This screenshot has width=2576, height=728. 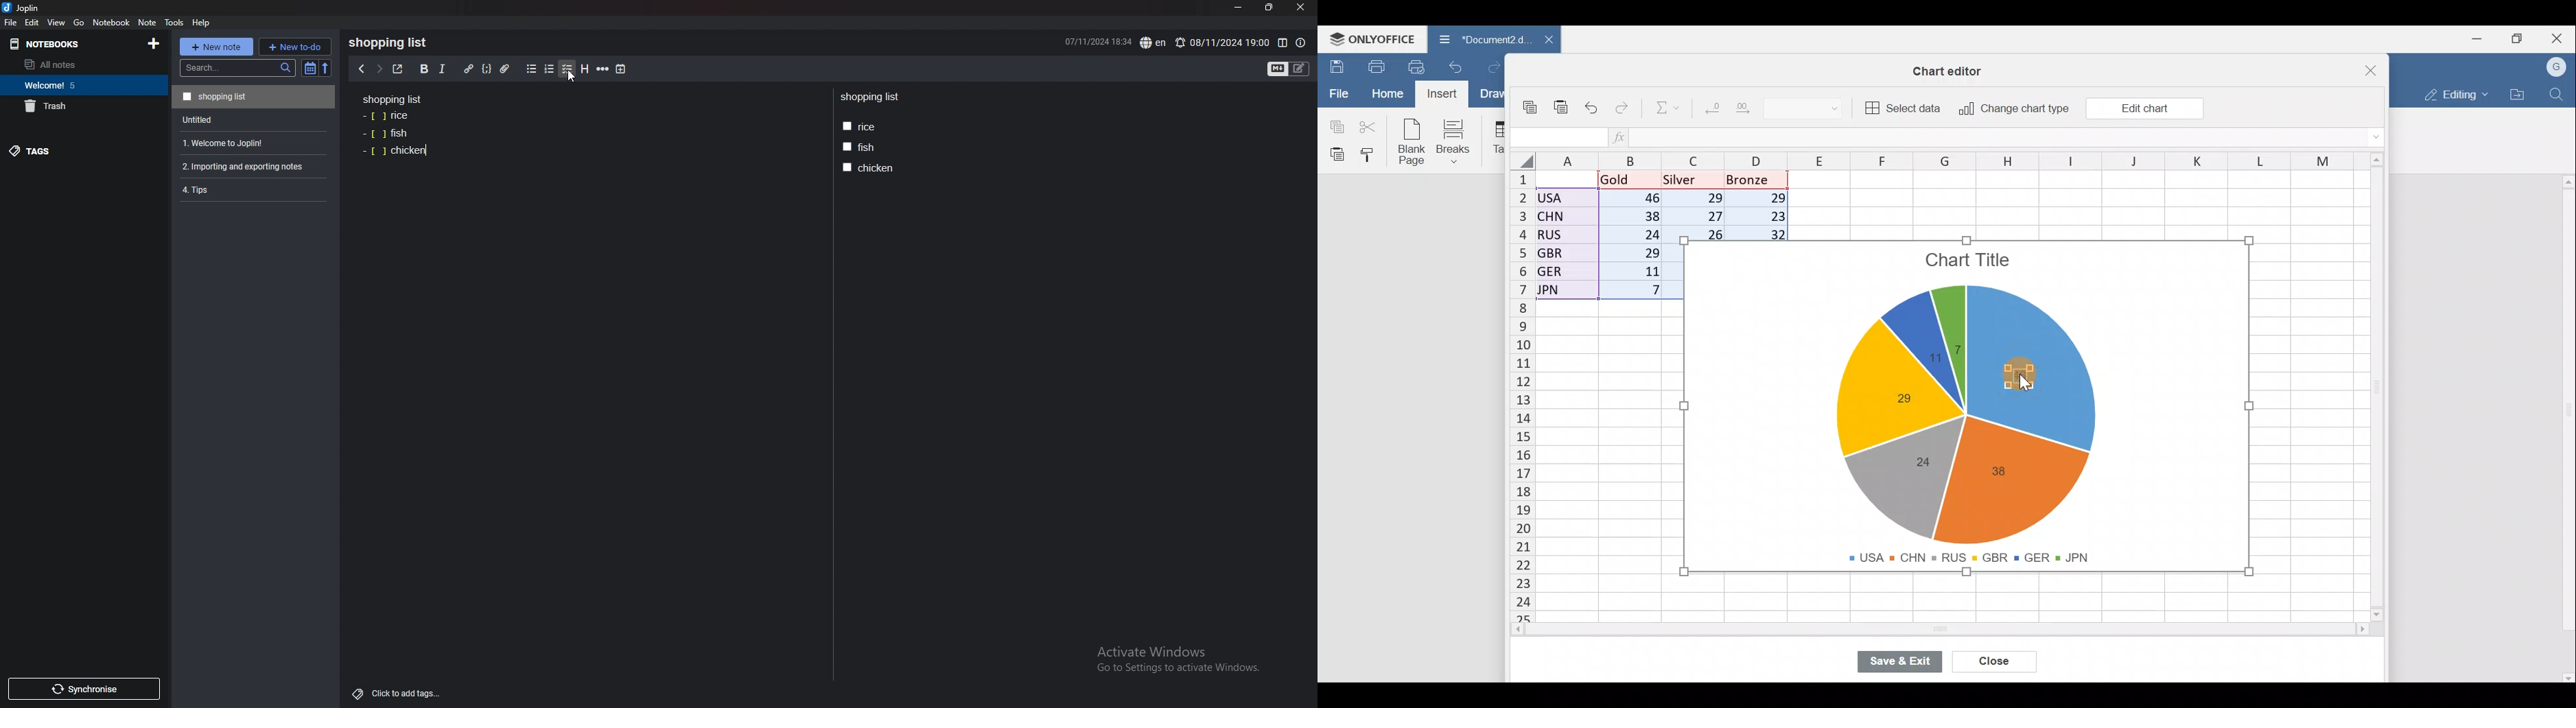 I want to click on ONLYOFFICE Menu, so click(x=1370, y=39).